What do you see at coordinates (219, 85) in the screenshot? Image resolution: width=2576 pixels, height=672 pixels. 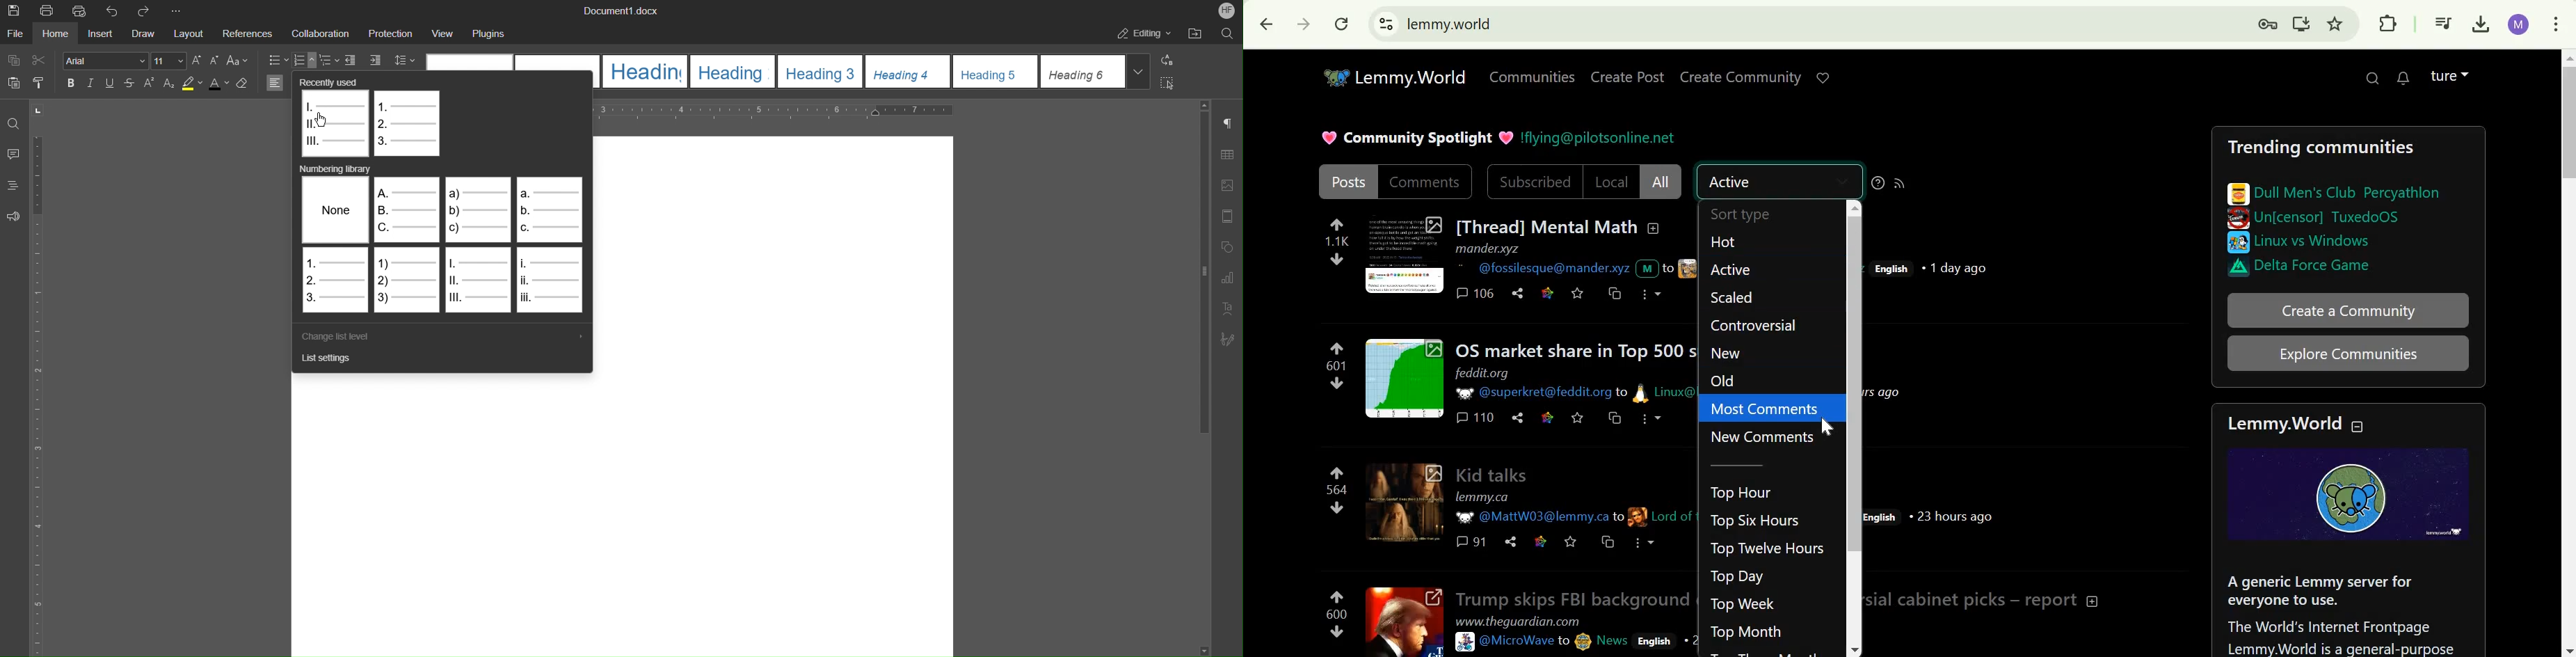 I see `Text color` at bounding box center [219, 85].